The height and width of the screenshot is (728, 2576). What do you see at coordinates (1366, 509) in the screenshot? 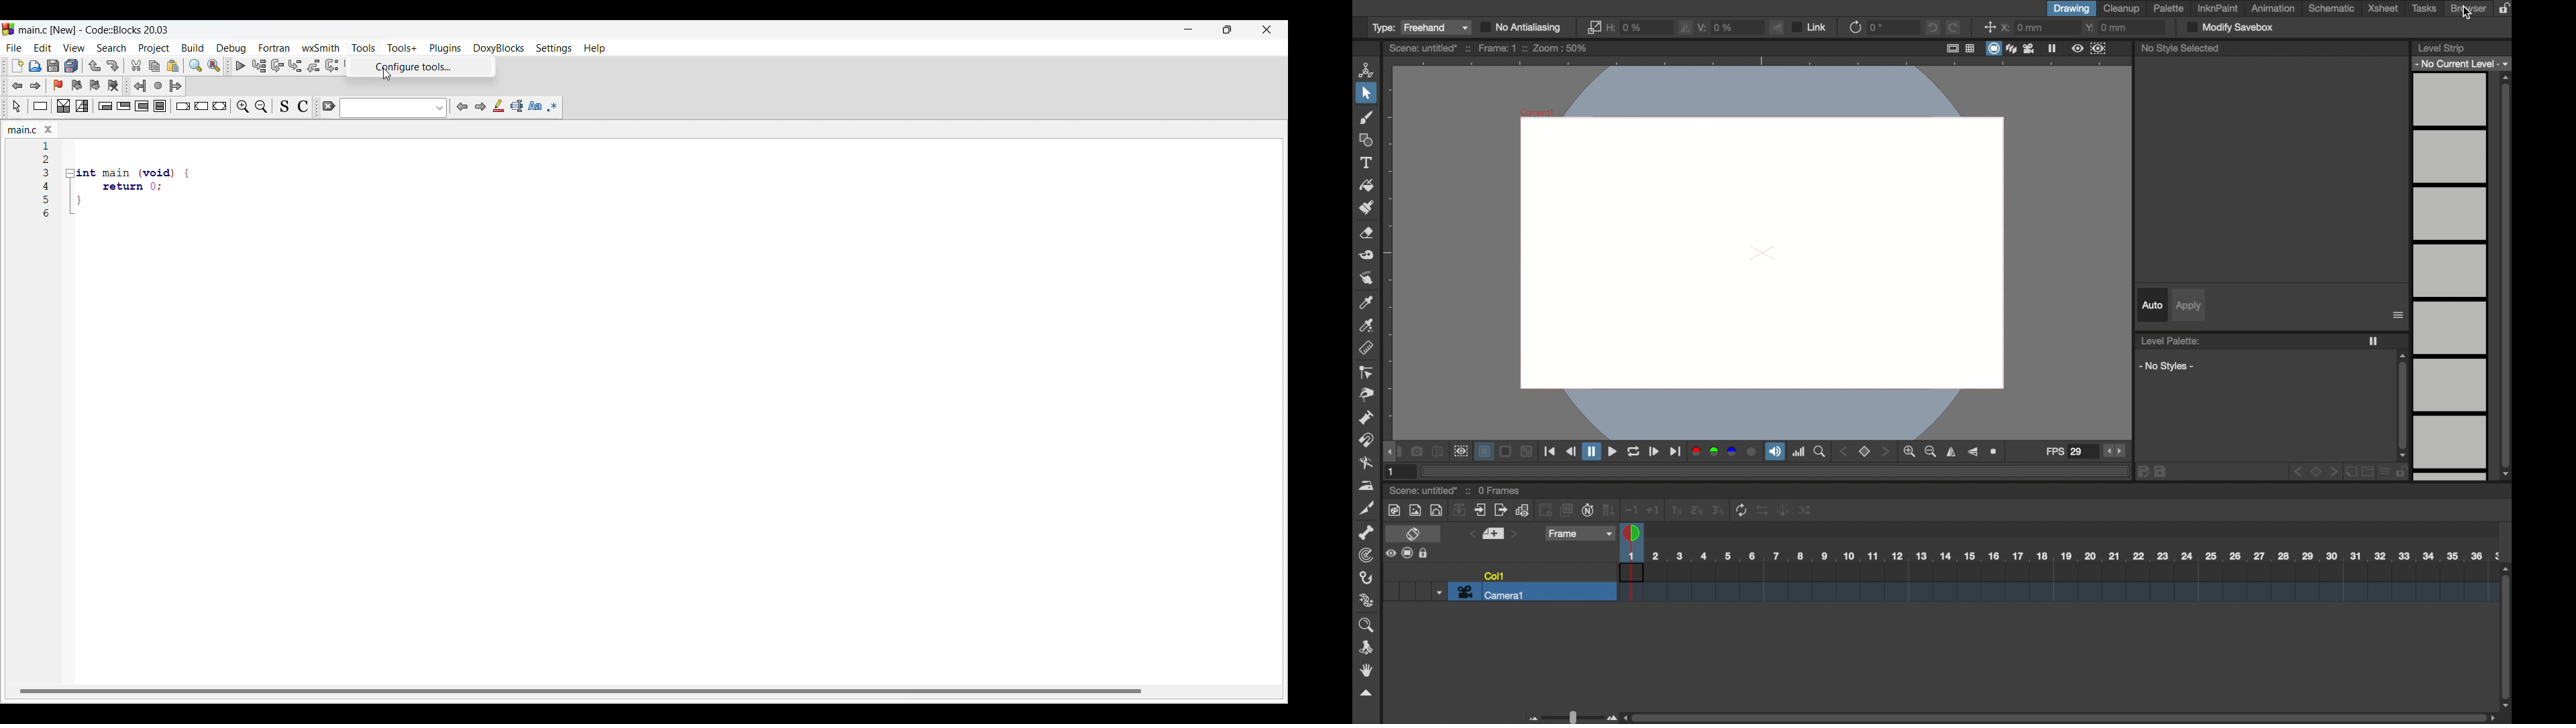
I see `cutter tool` at bounding box center [1366, 509].